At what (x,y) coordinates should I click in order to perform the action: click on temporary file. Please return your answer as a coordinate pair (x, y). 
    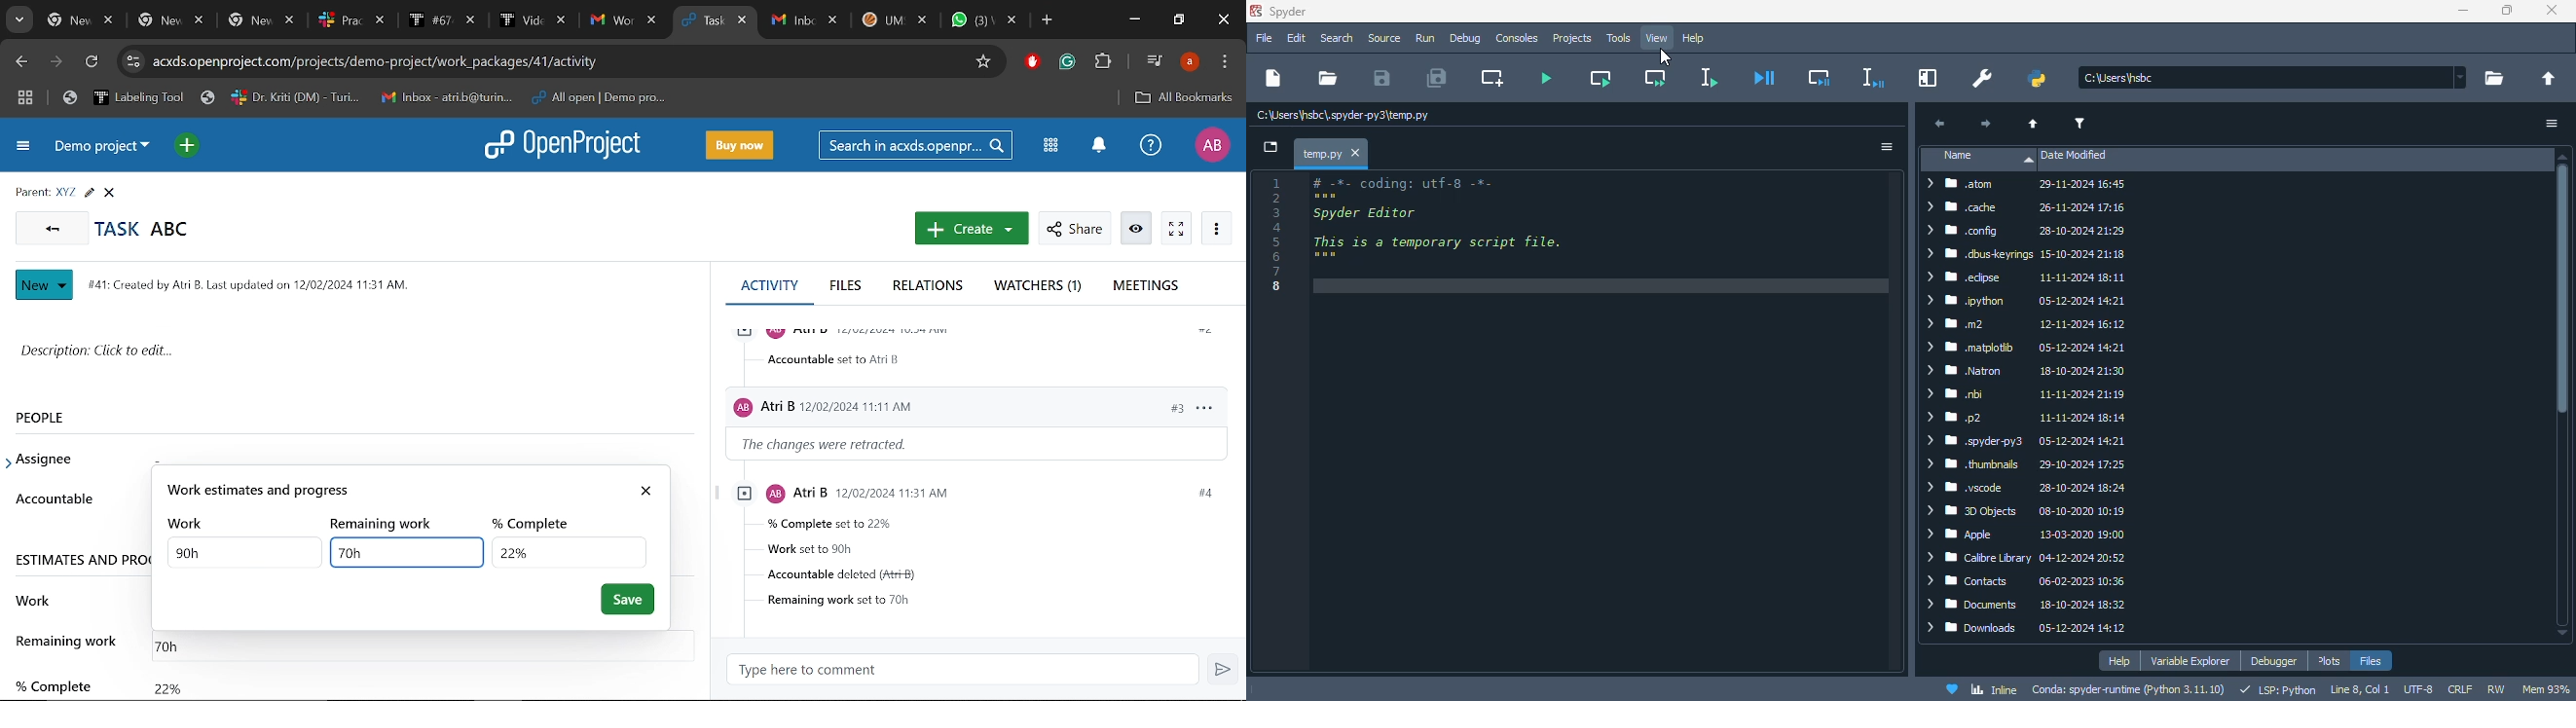
    Looking at the image, I should click on (1321, 152).